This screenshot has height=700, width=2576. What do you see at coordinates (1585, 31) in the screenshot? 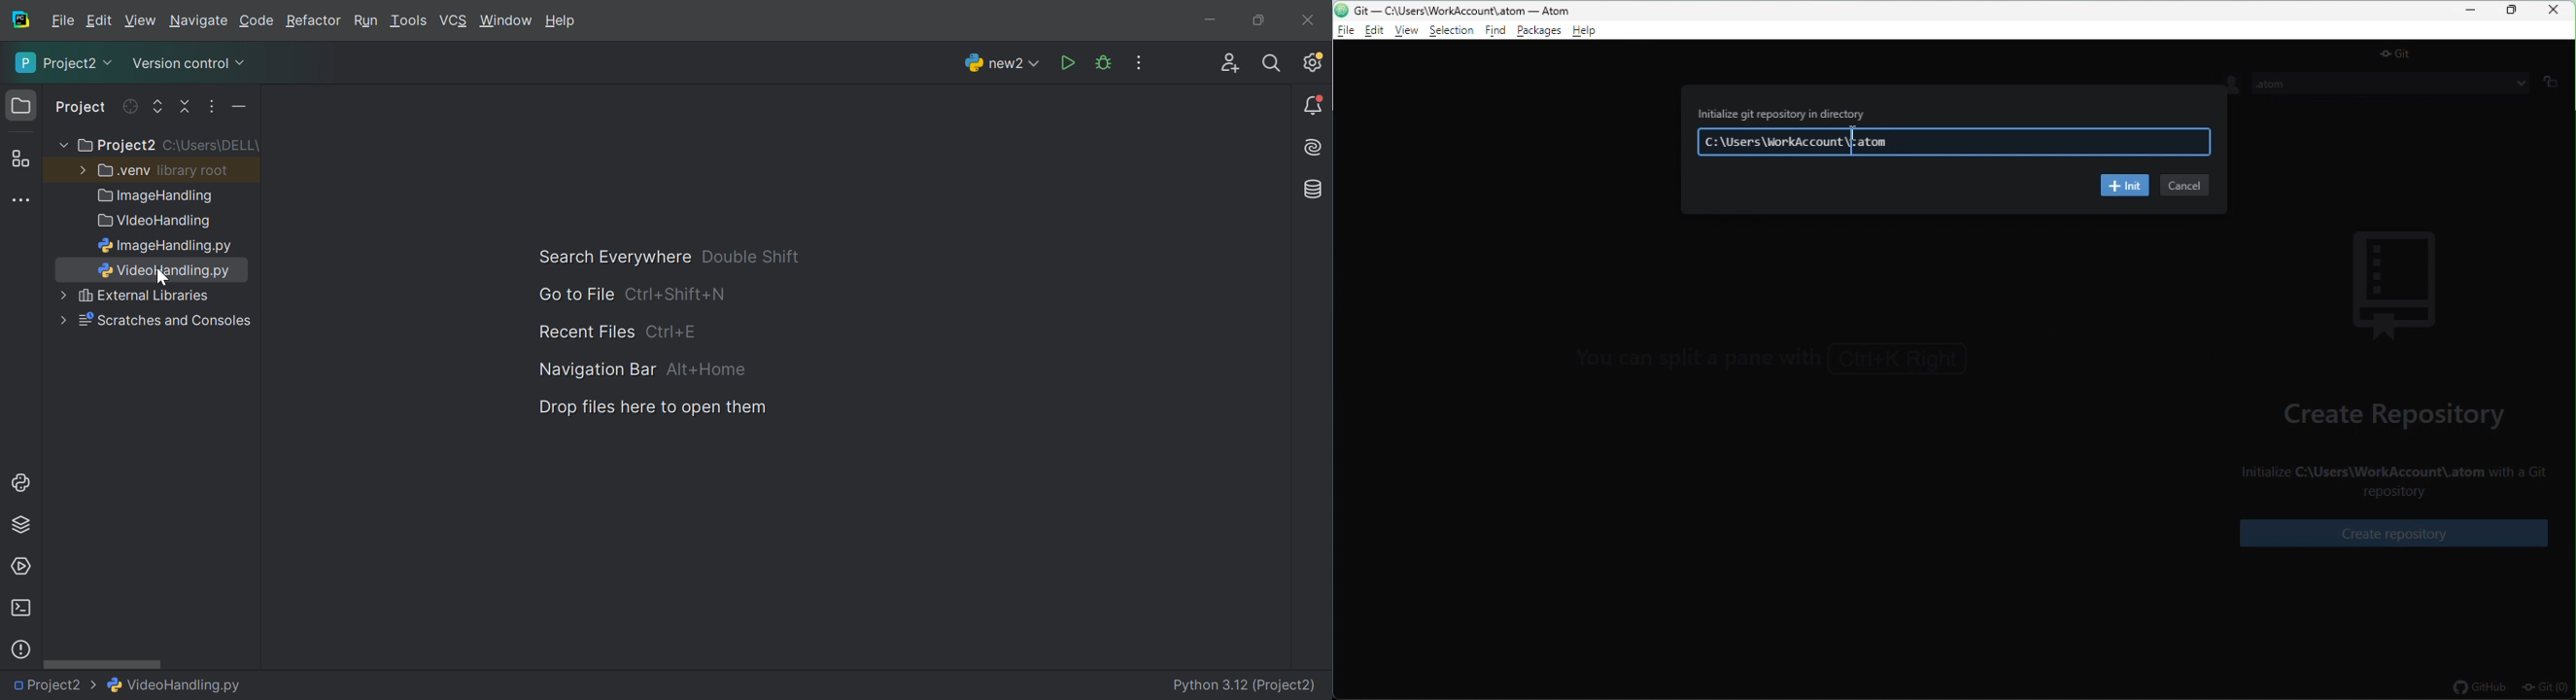
I see `help` at bounding box center [1585, 31].